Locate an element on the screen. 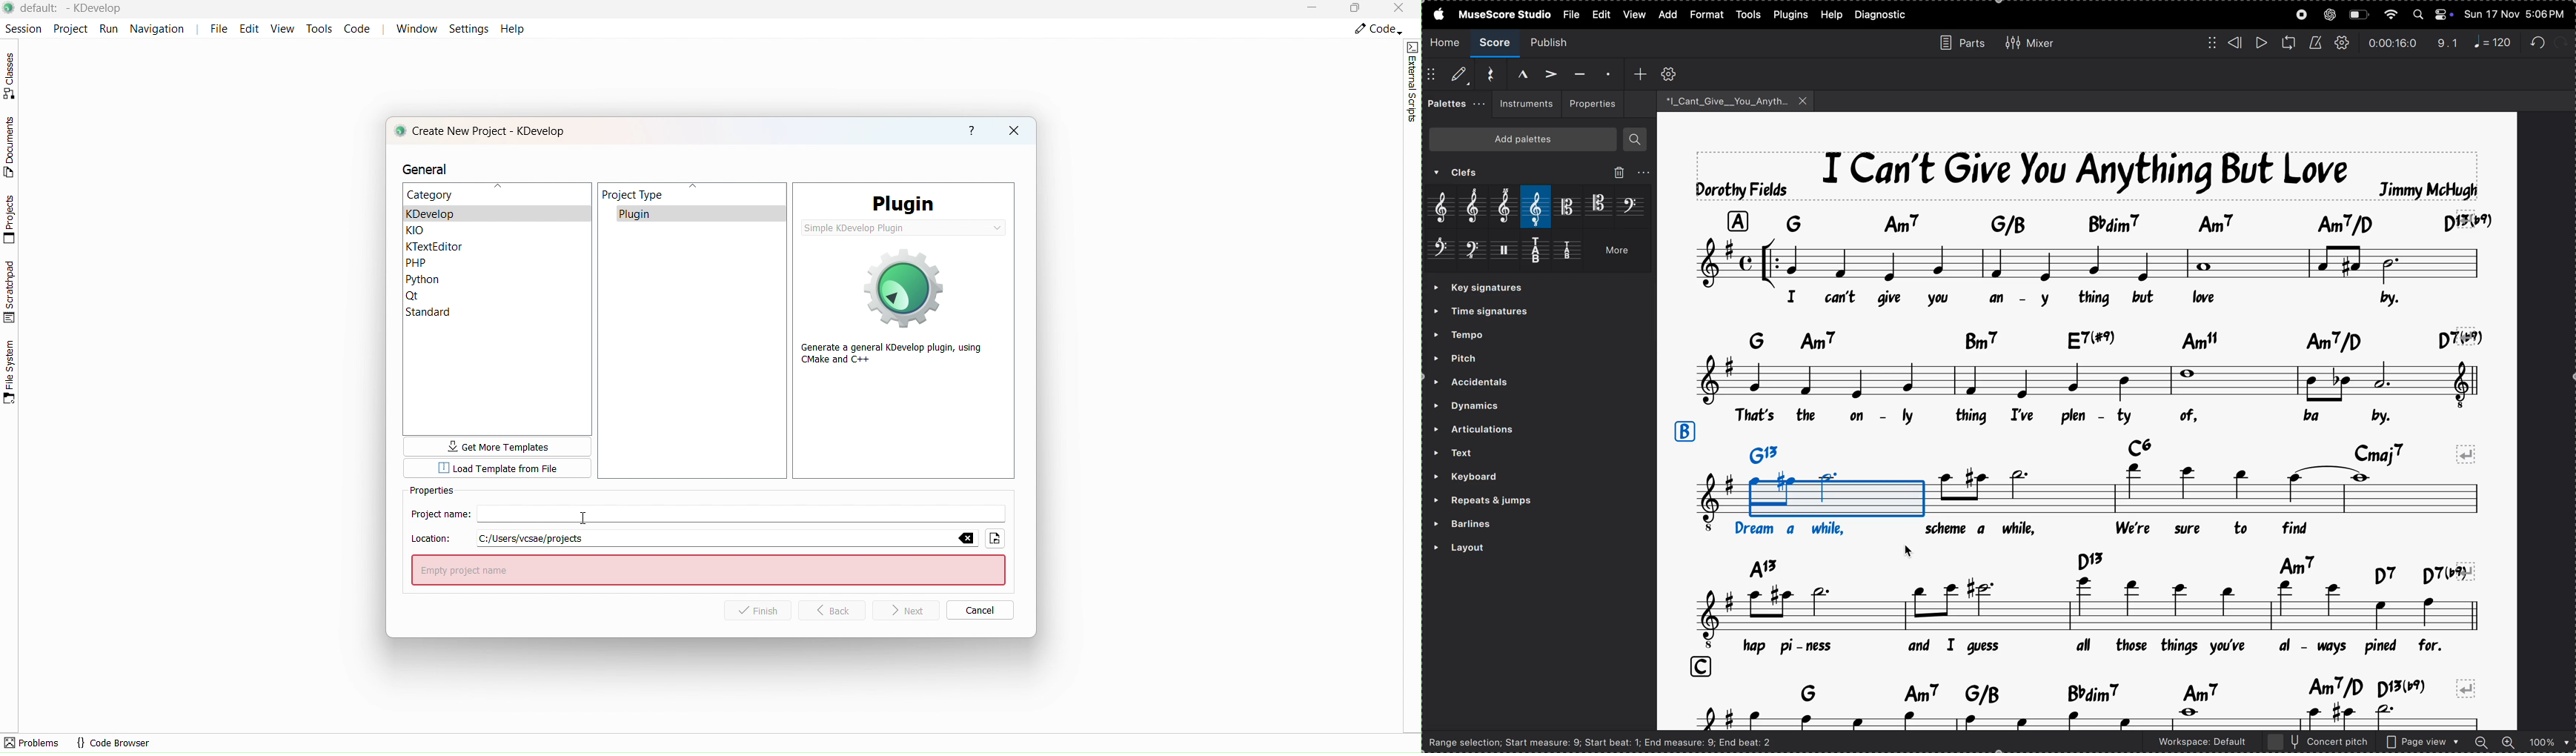 The image size is (2576, 756). tablature 4lines is located at coordinates (1571, 252).